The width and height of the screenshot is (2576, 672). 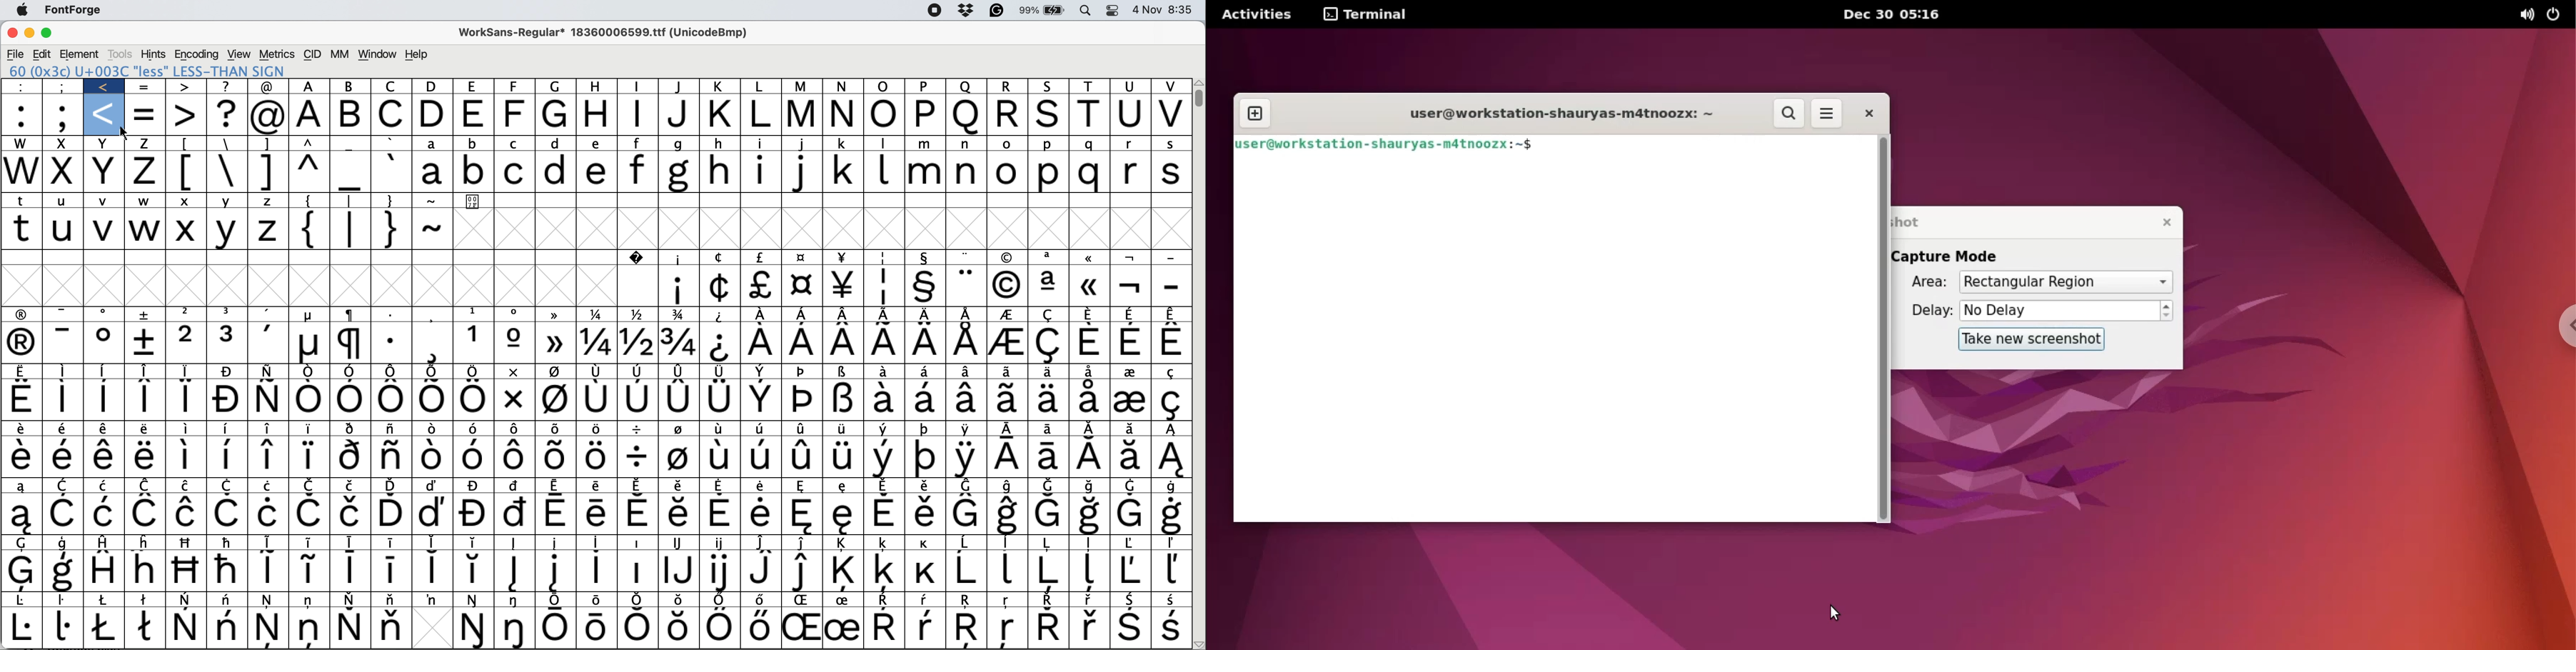 I want to click on Symbol, so click(x=968, y=458).